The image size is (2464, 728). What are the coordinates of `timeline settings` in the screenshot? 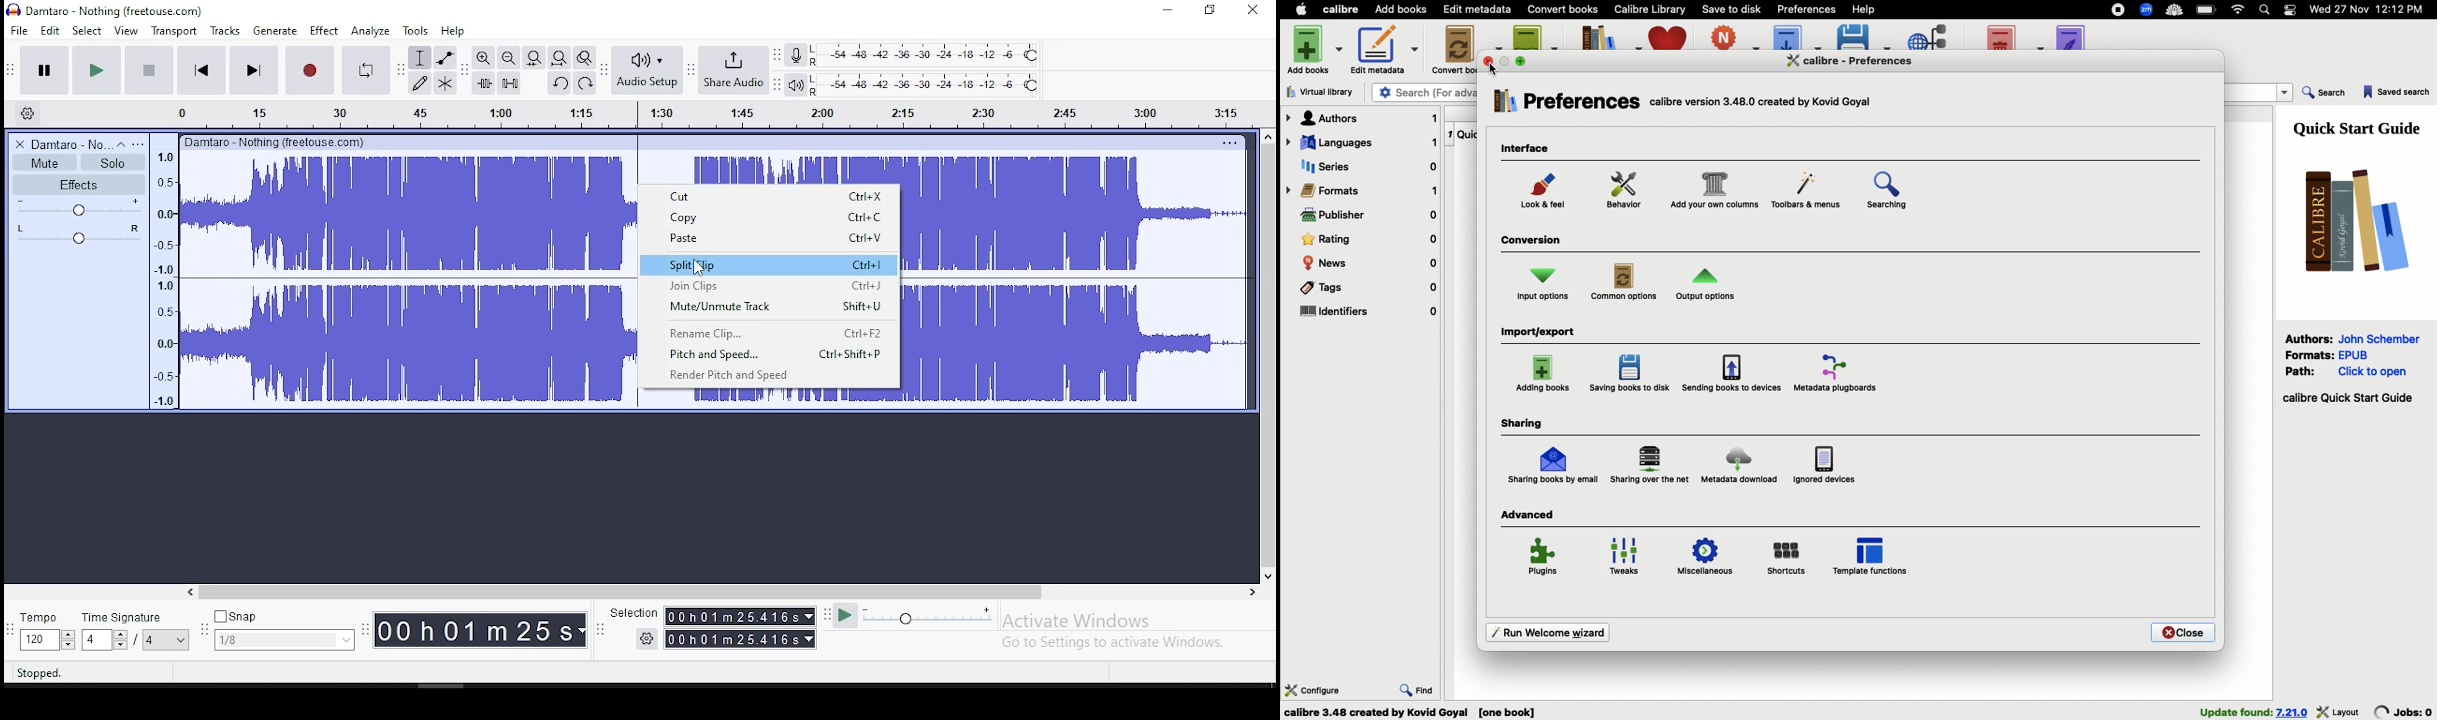 It's located at (28, 114).